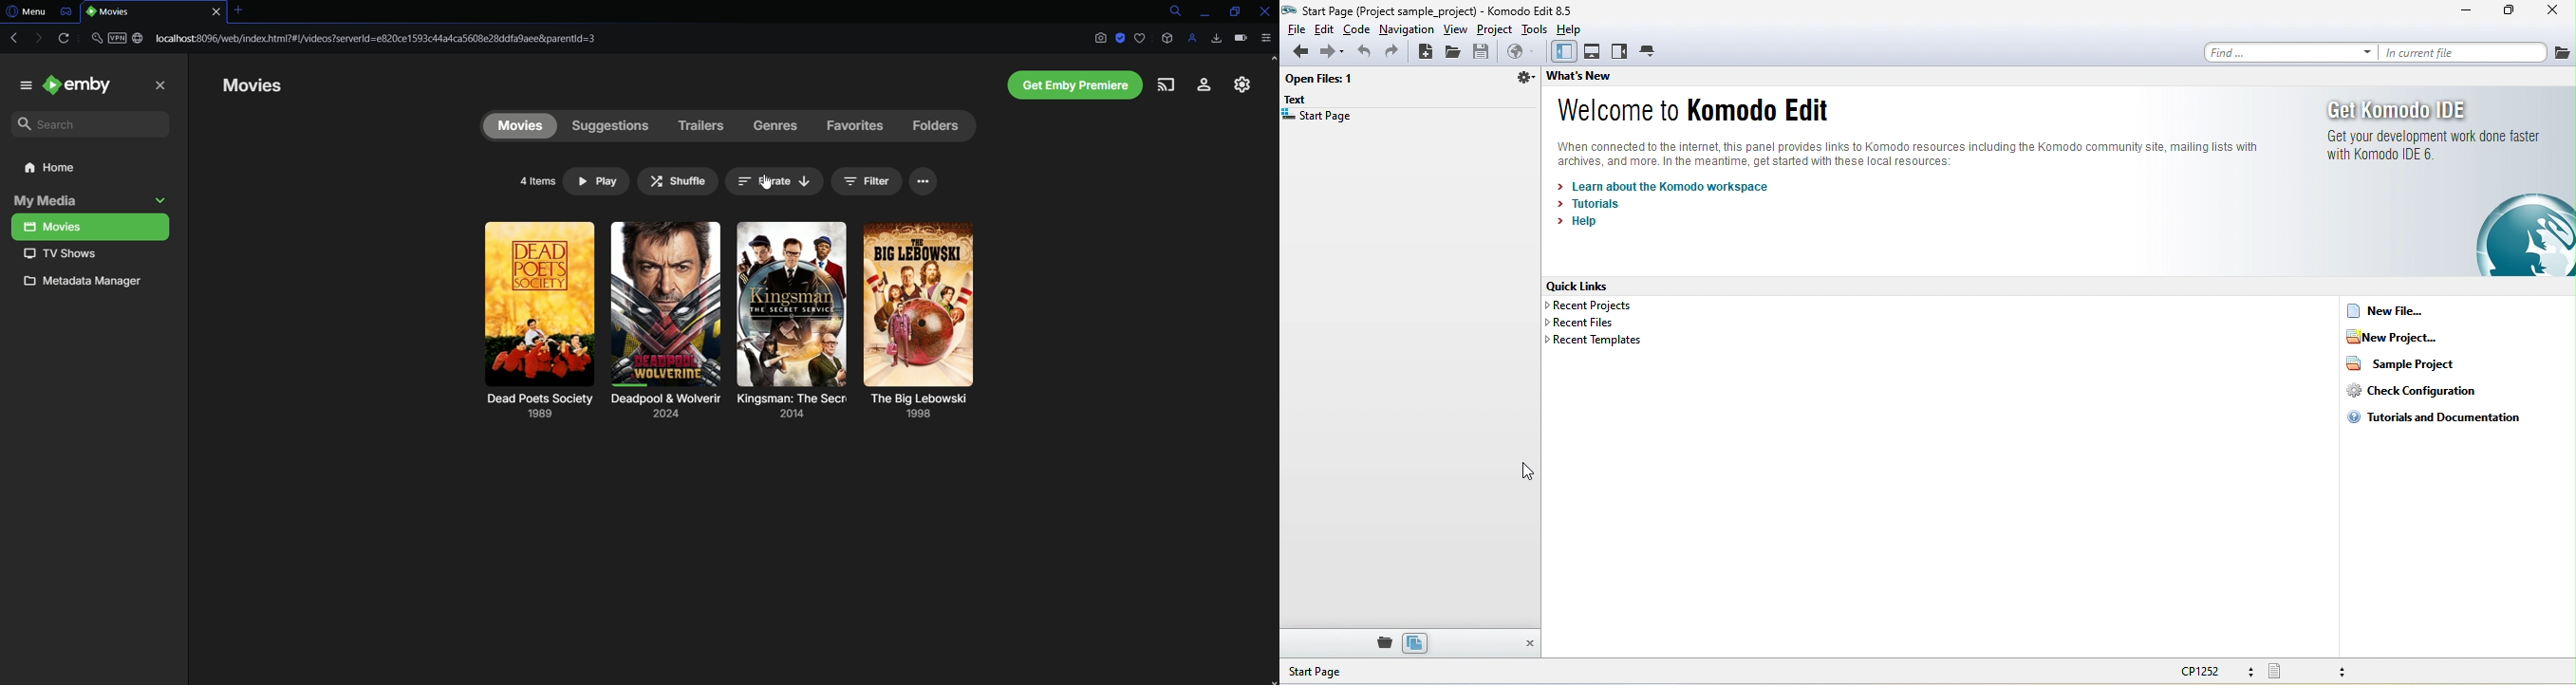 The width and height of the screenshot is (2576, 700). Describe the element at coordinates (239, 11) in the screenshot. I see `Close tab` at that location.